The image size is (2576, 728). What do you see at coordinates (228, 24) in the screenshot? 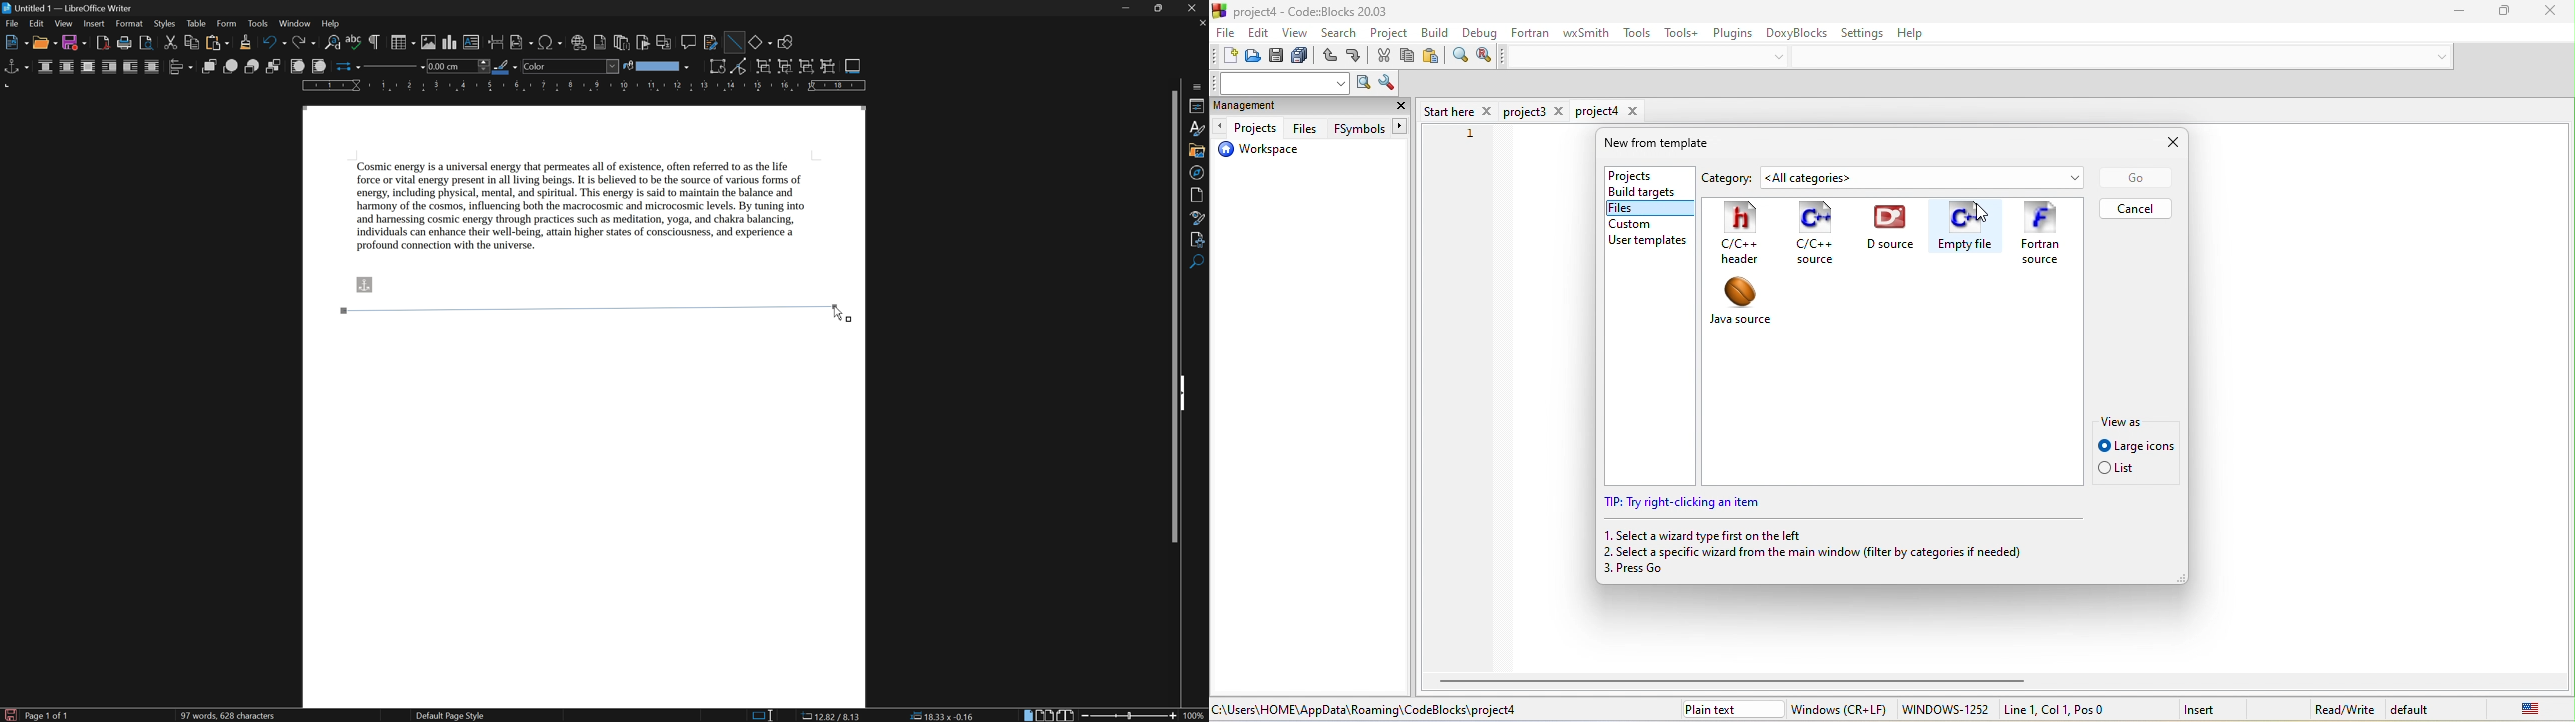
I see `form` at bounding box center [228, 24].